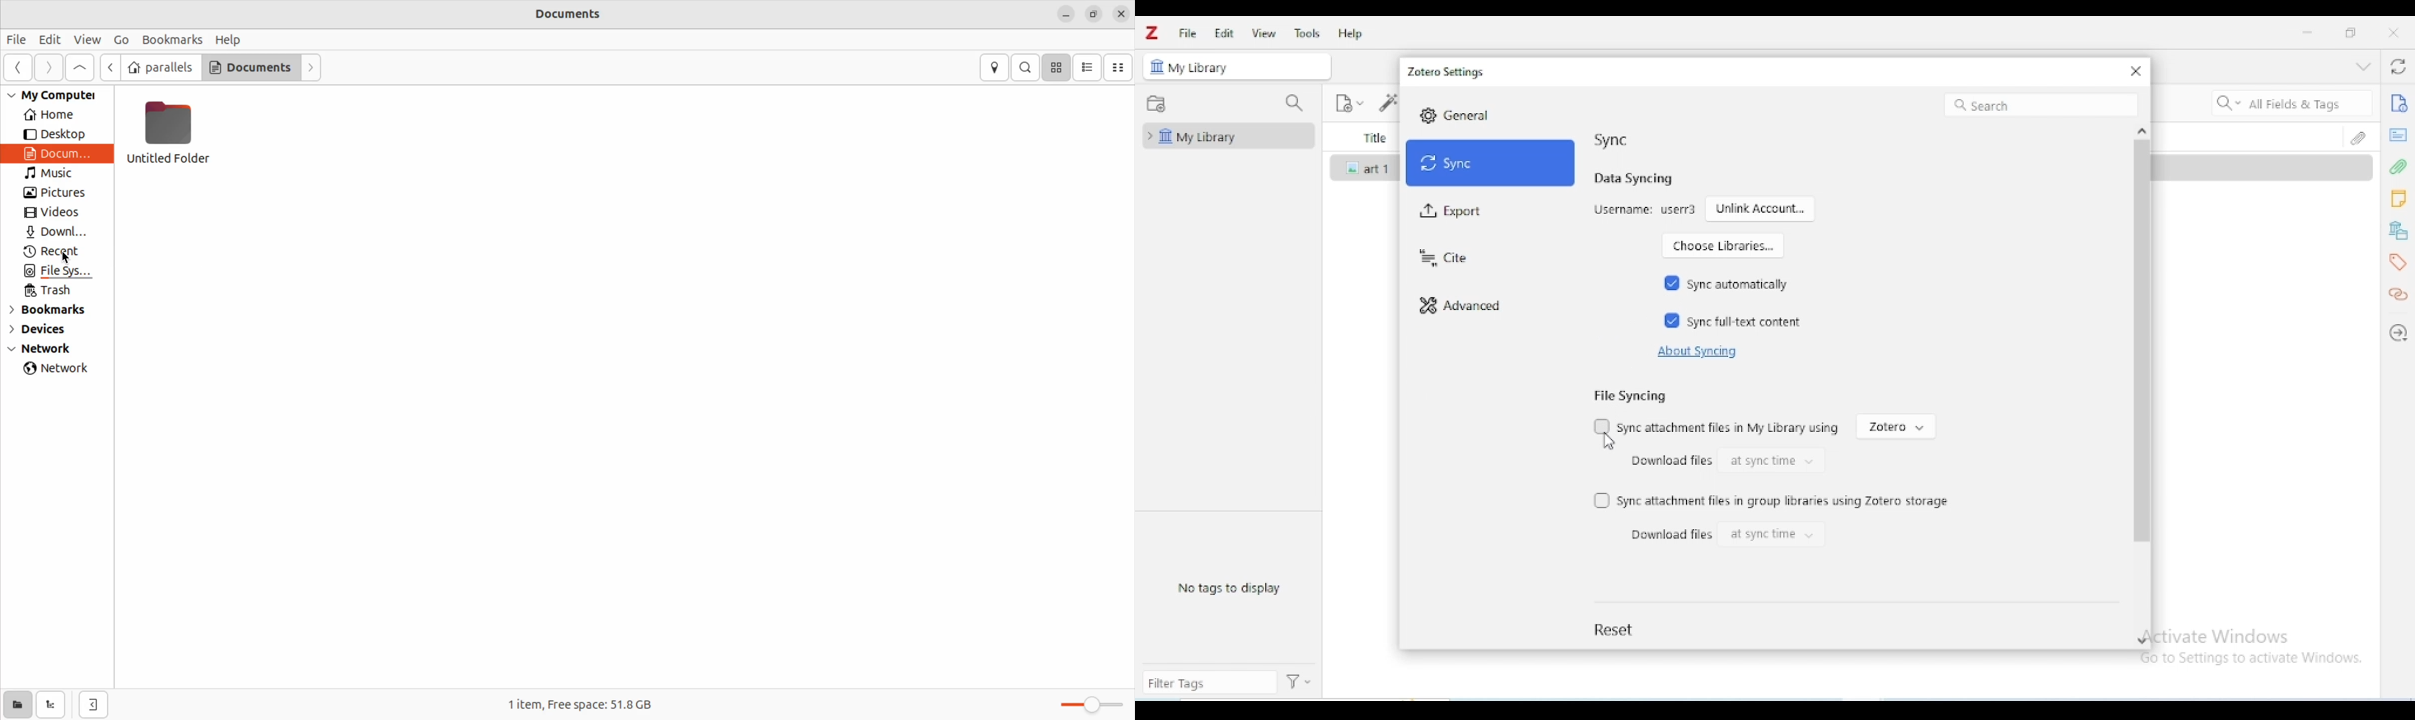 The height and width of the screenshot is (728, 2436). I want to click on my library, so click(1226, 136).